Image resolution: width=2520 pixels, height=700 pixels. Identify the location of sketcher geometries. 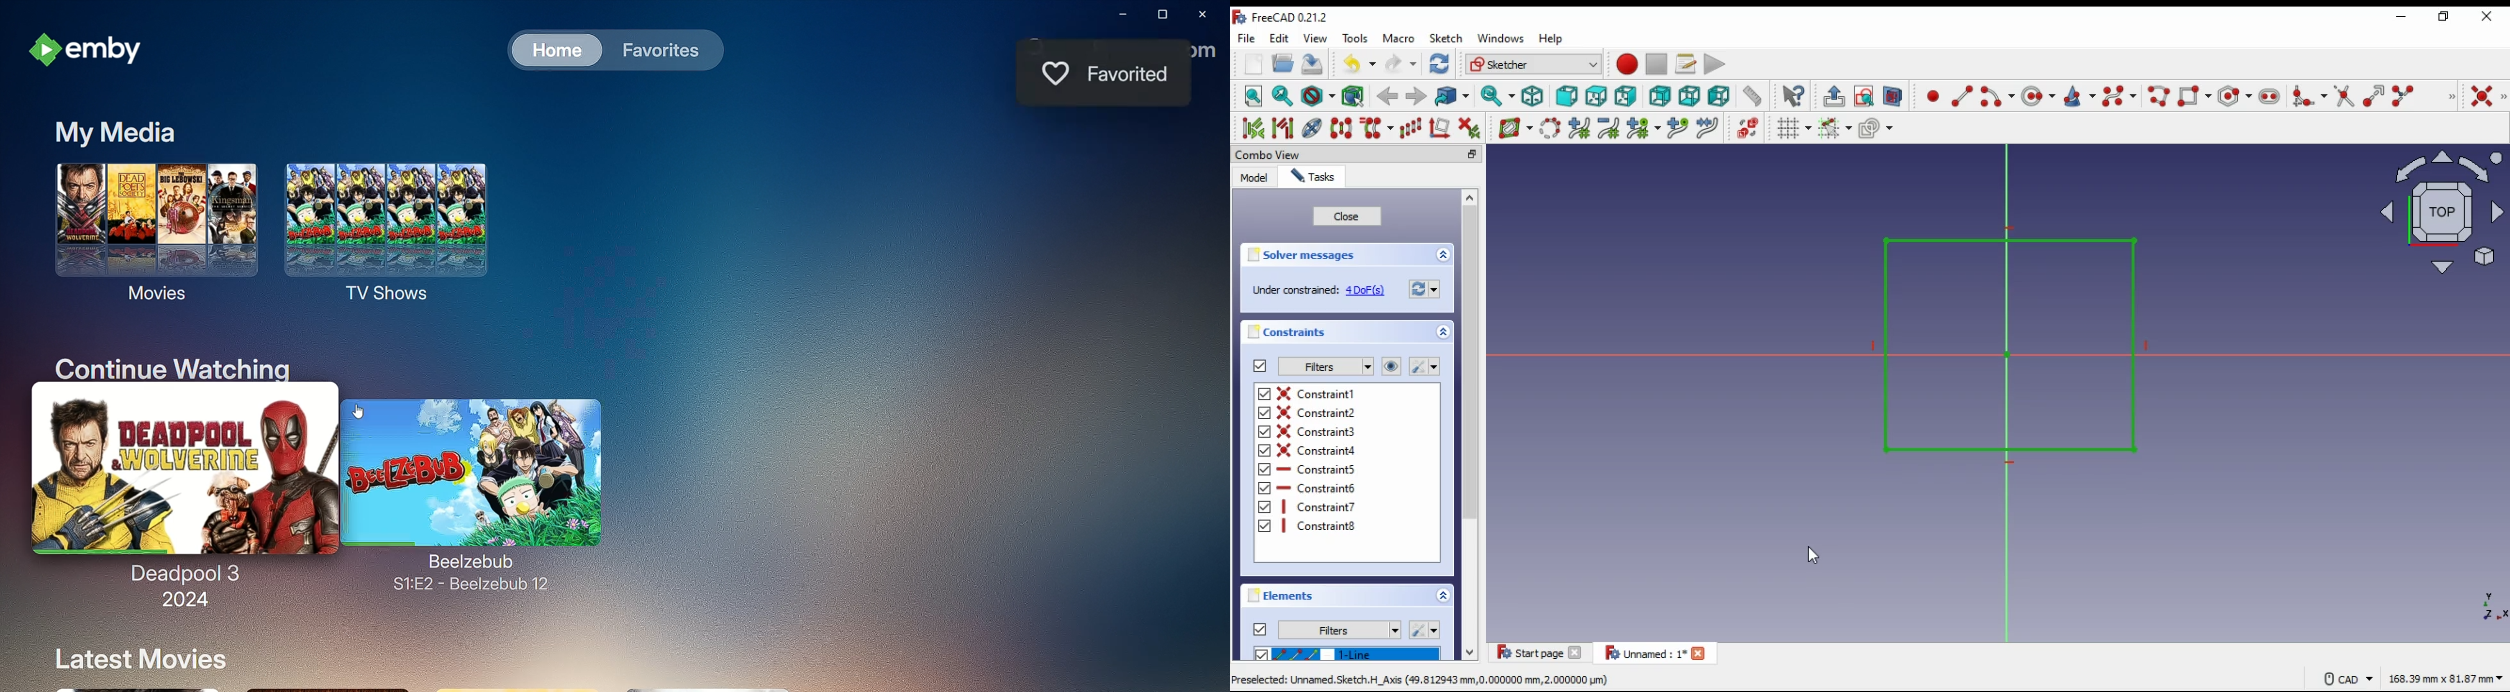
(2451, 95).